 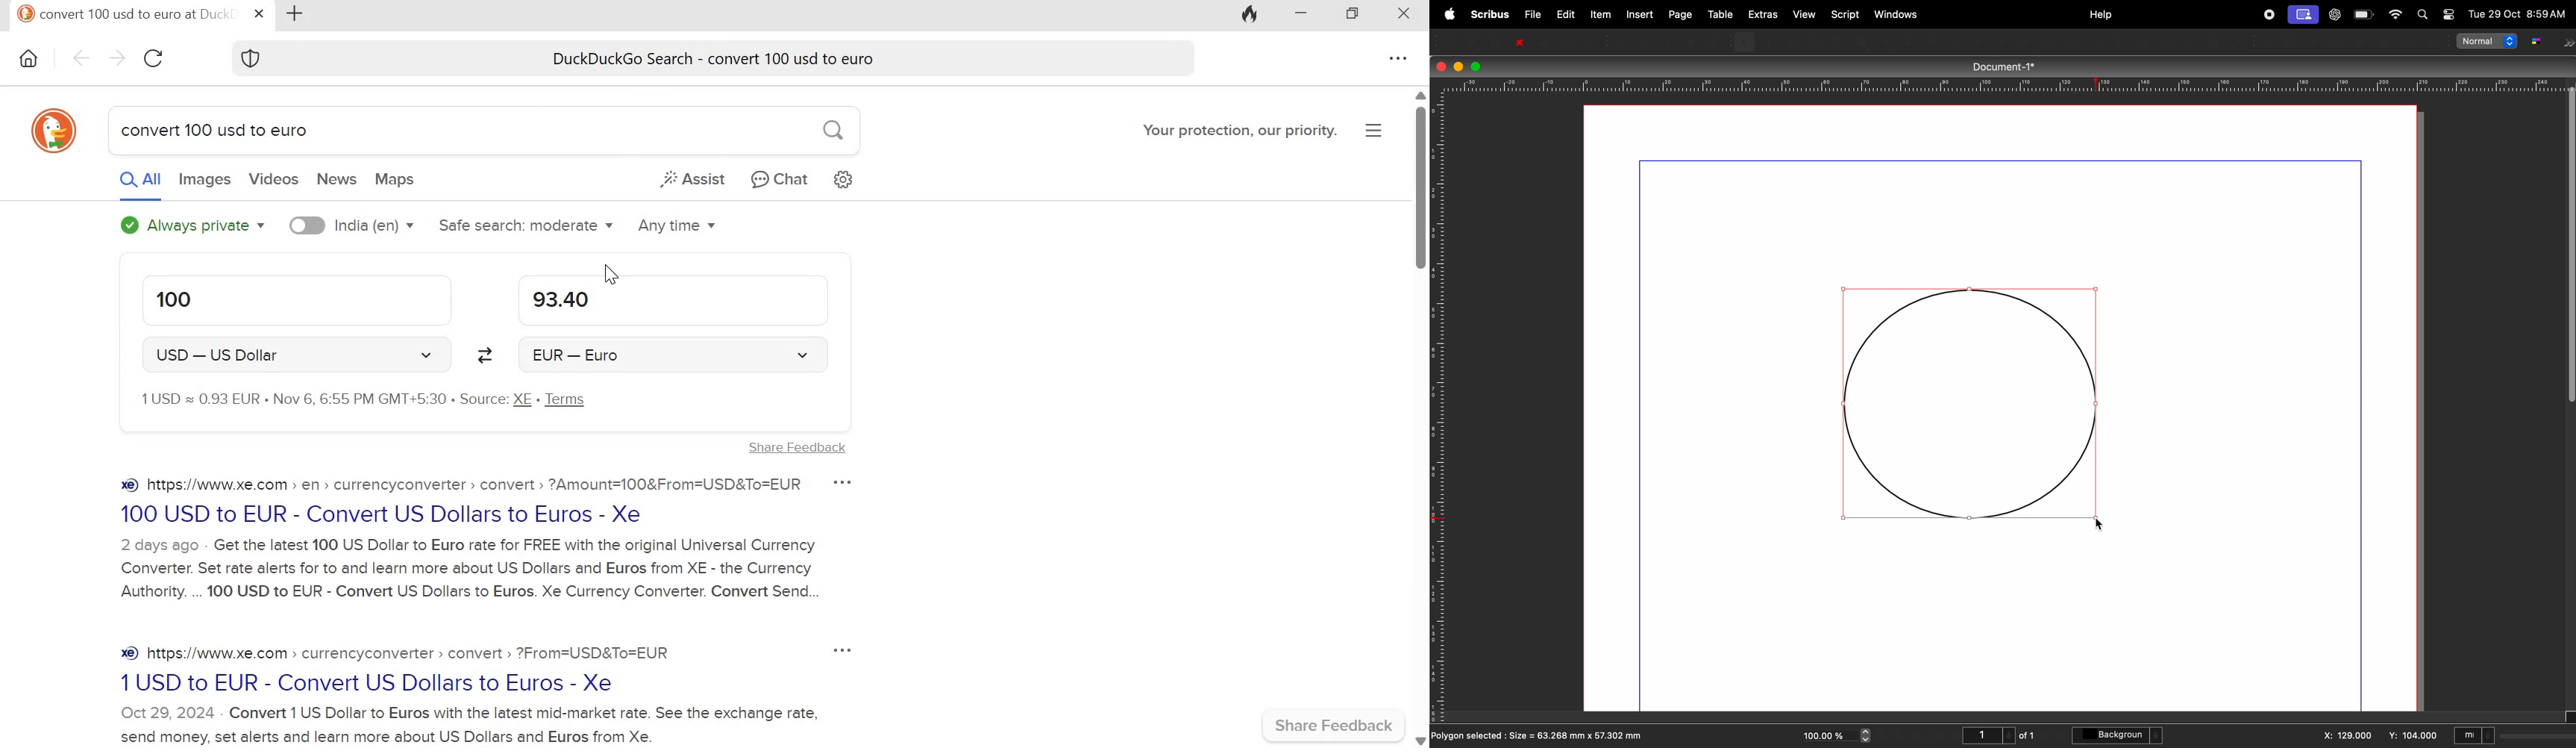 What do you see at coordinates (219, 132) in the screenshot?
I see `convert 100 usd to euro` at bounding box center [219, 132].